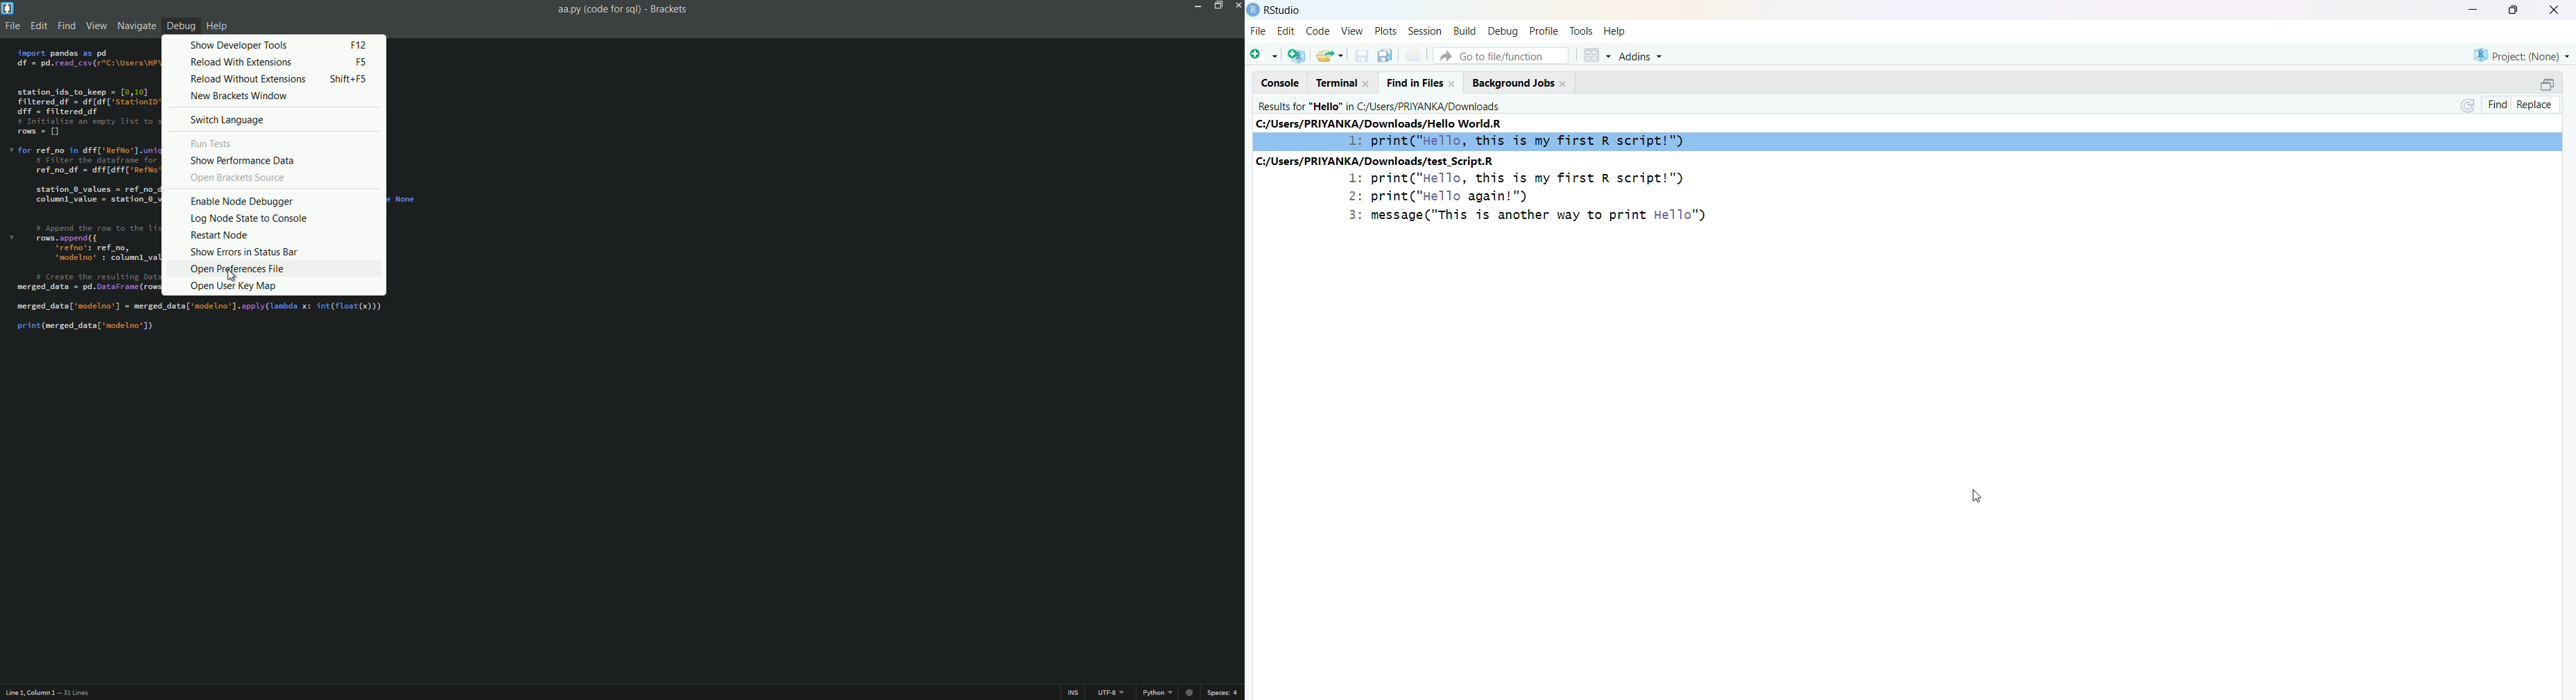  Describe the element at coordinates (1196, 6) in the screenshot. I see `minimize` at that location.